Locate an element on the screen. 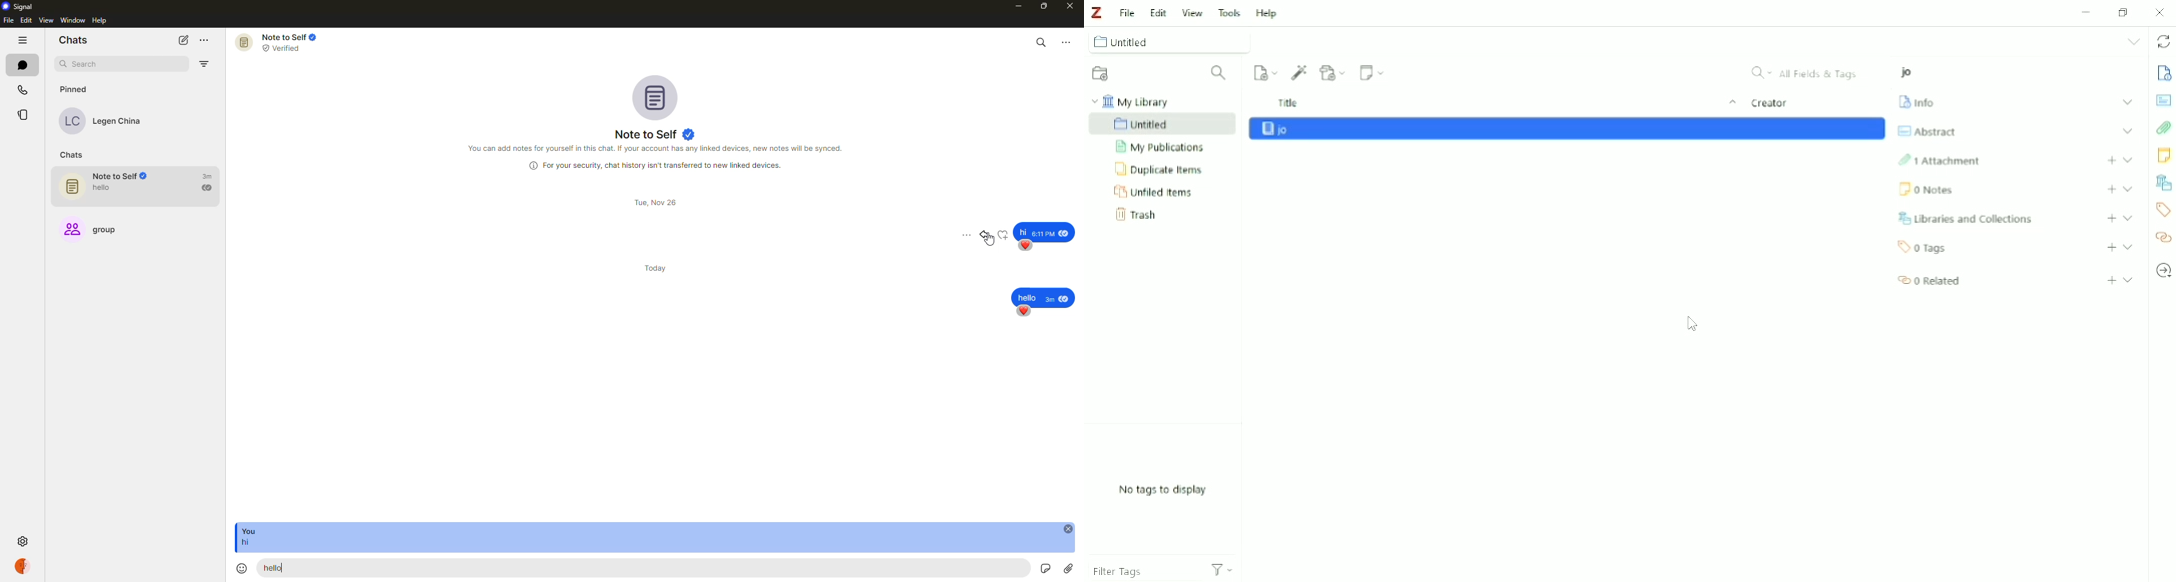 This screenshot has height=588, width=2184. Sync is located at coordinates (2163, 42).